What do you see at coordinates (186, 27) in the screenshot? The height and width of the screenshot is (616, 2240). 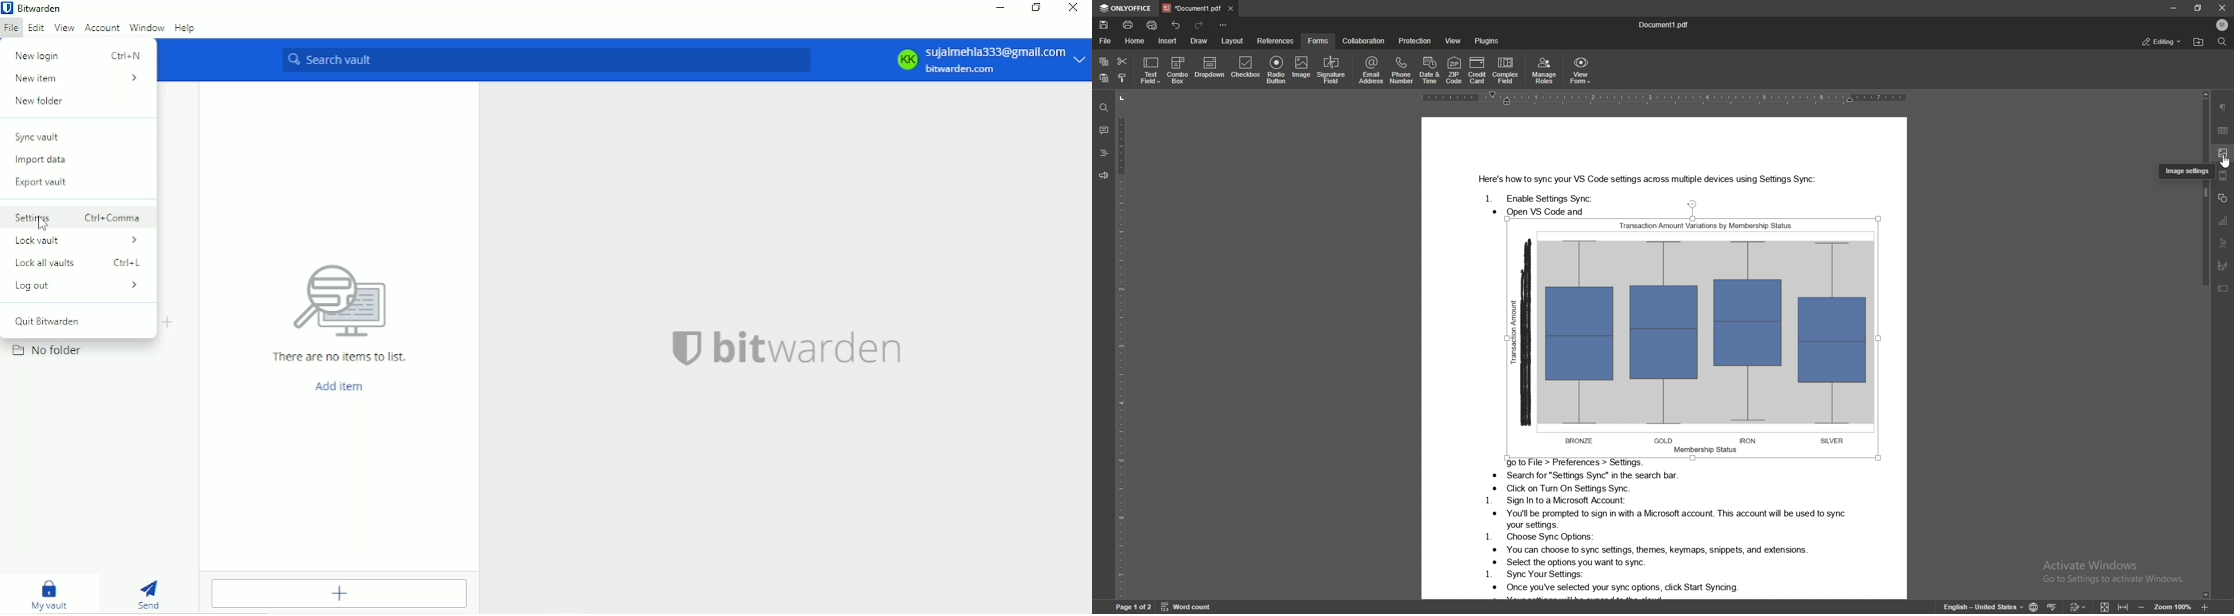 I see `Help` at bounding box center [186, 27].